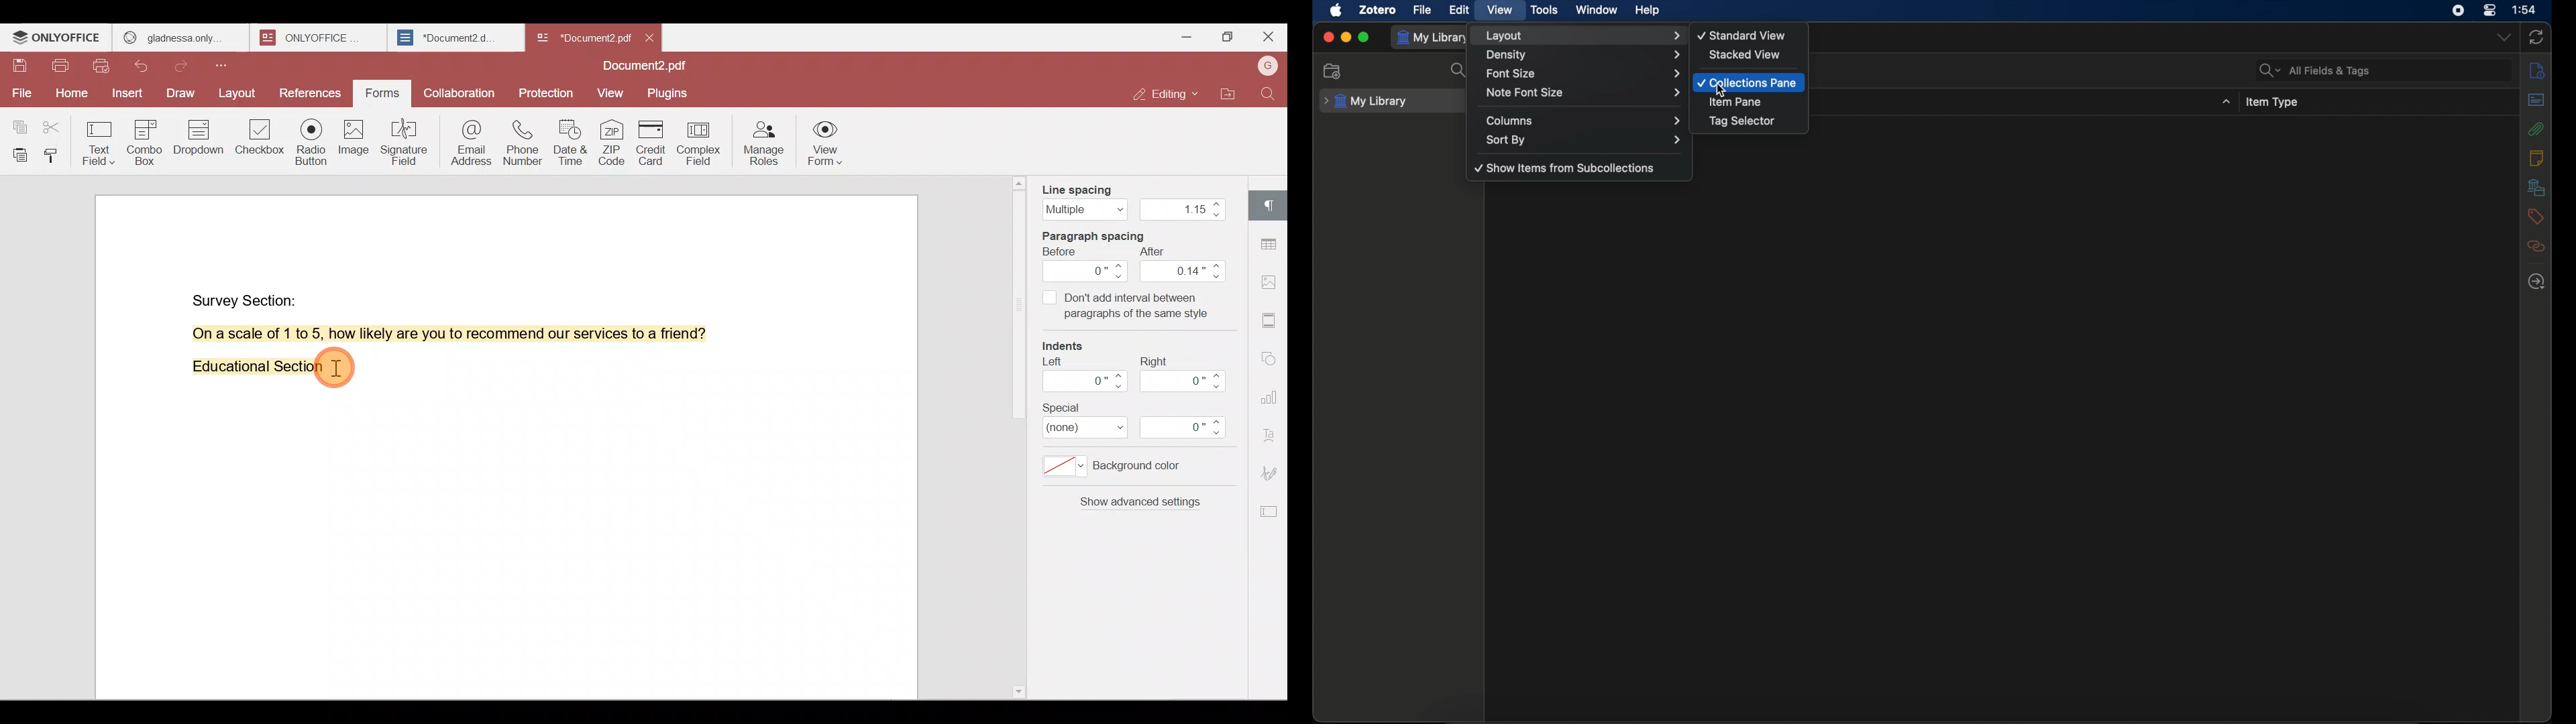  I want to click on sort by, so click(1585, 139).